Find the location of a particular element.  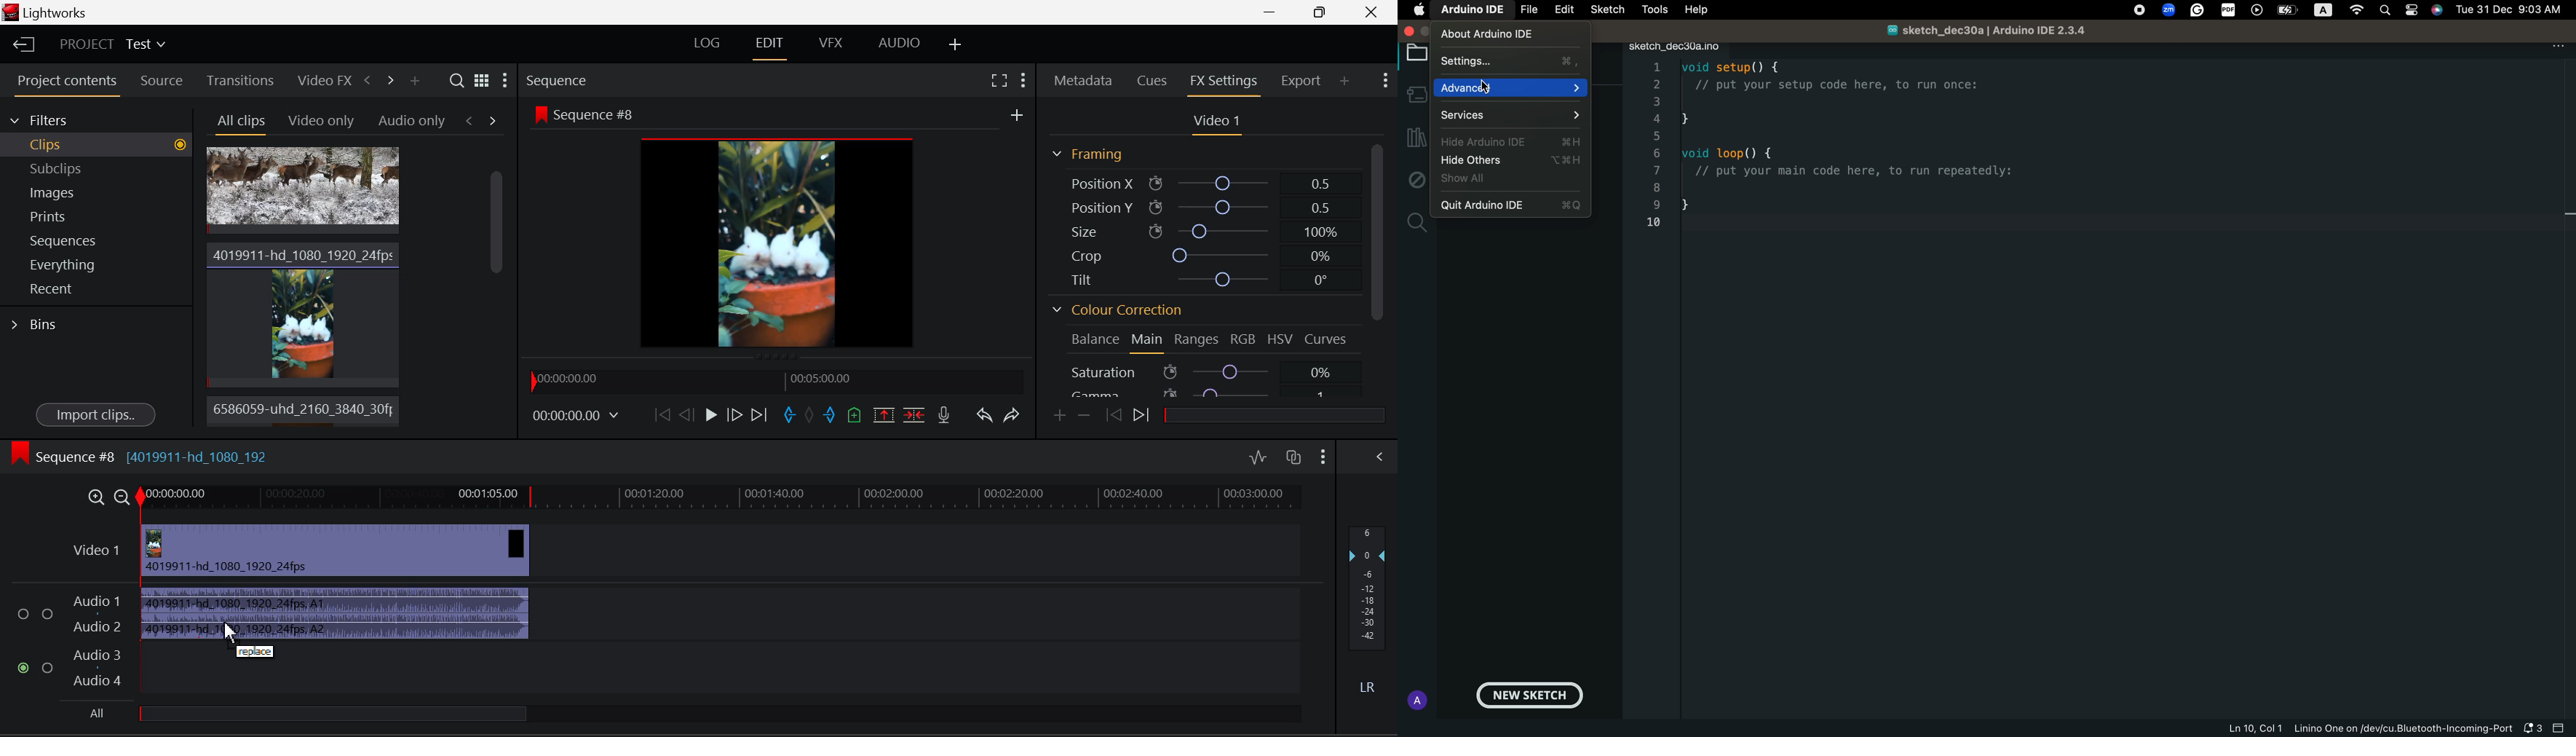

Project contents open is located at coordinates (65, 85).